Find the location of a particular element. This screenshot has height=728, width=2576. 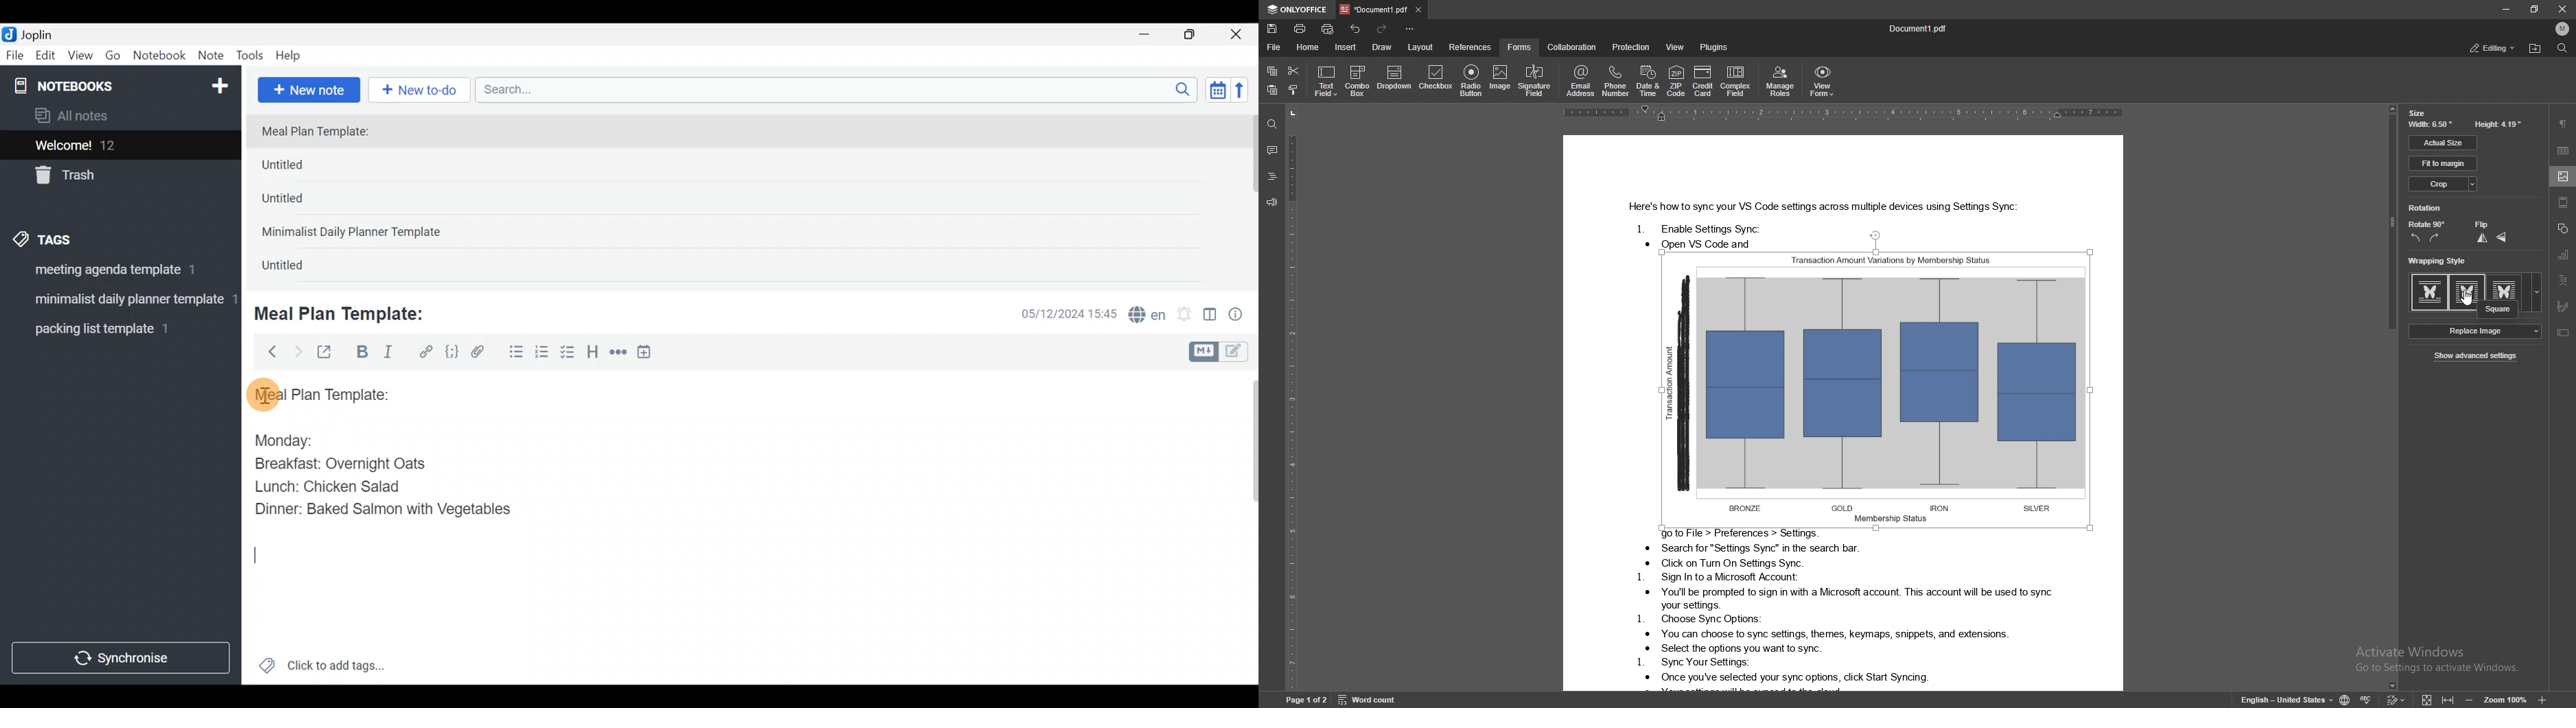

cut is located at coordinates (1294, 70).